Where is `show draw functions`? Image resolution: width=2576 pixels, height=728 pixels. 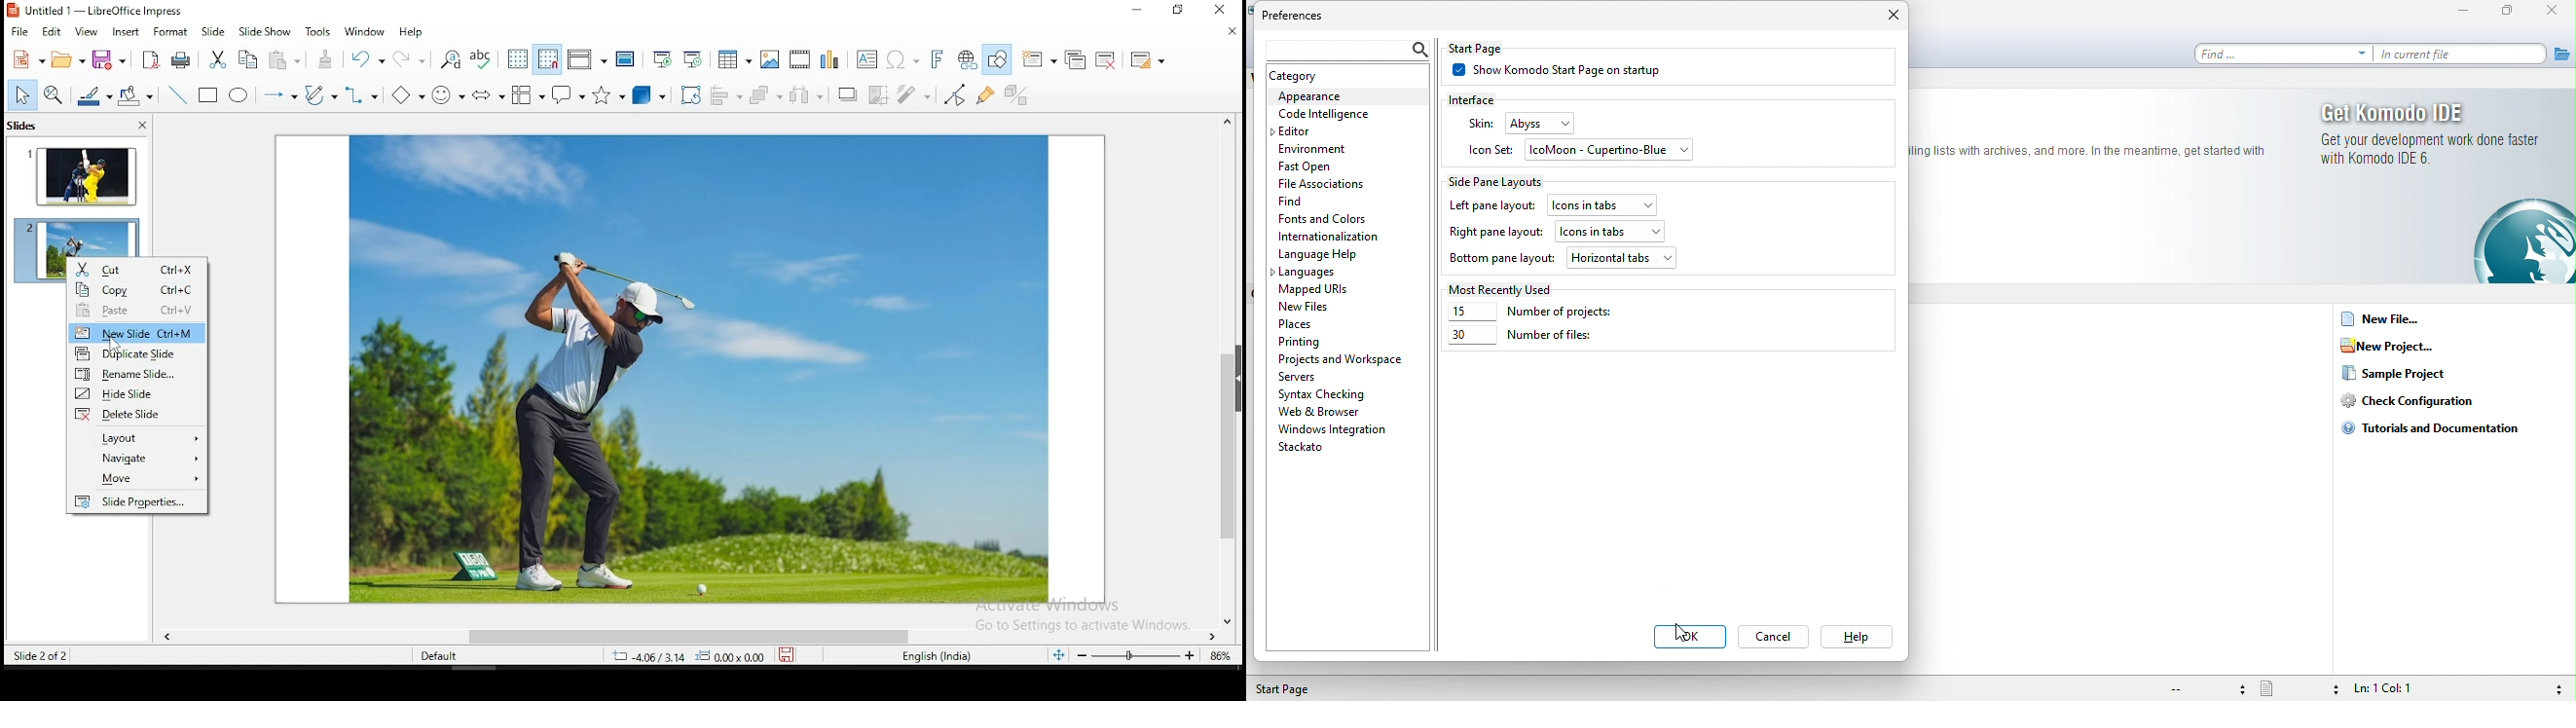 show draw functions is located at coordinates (997, 61).